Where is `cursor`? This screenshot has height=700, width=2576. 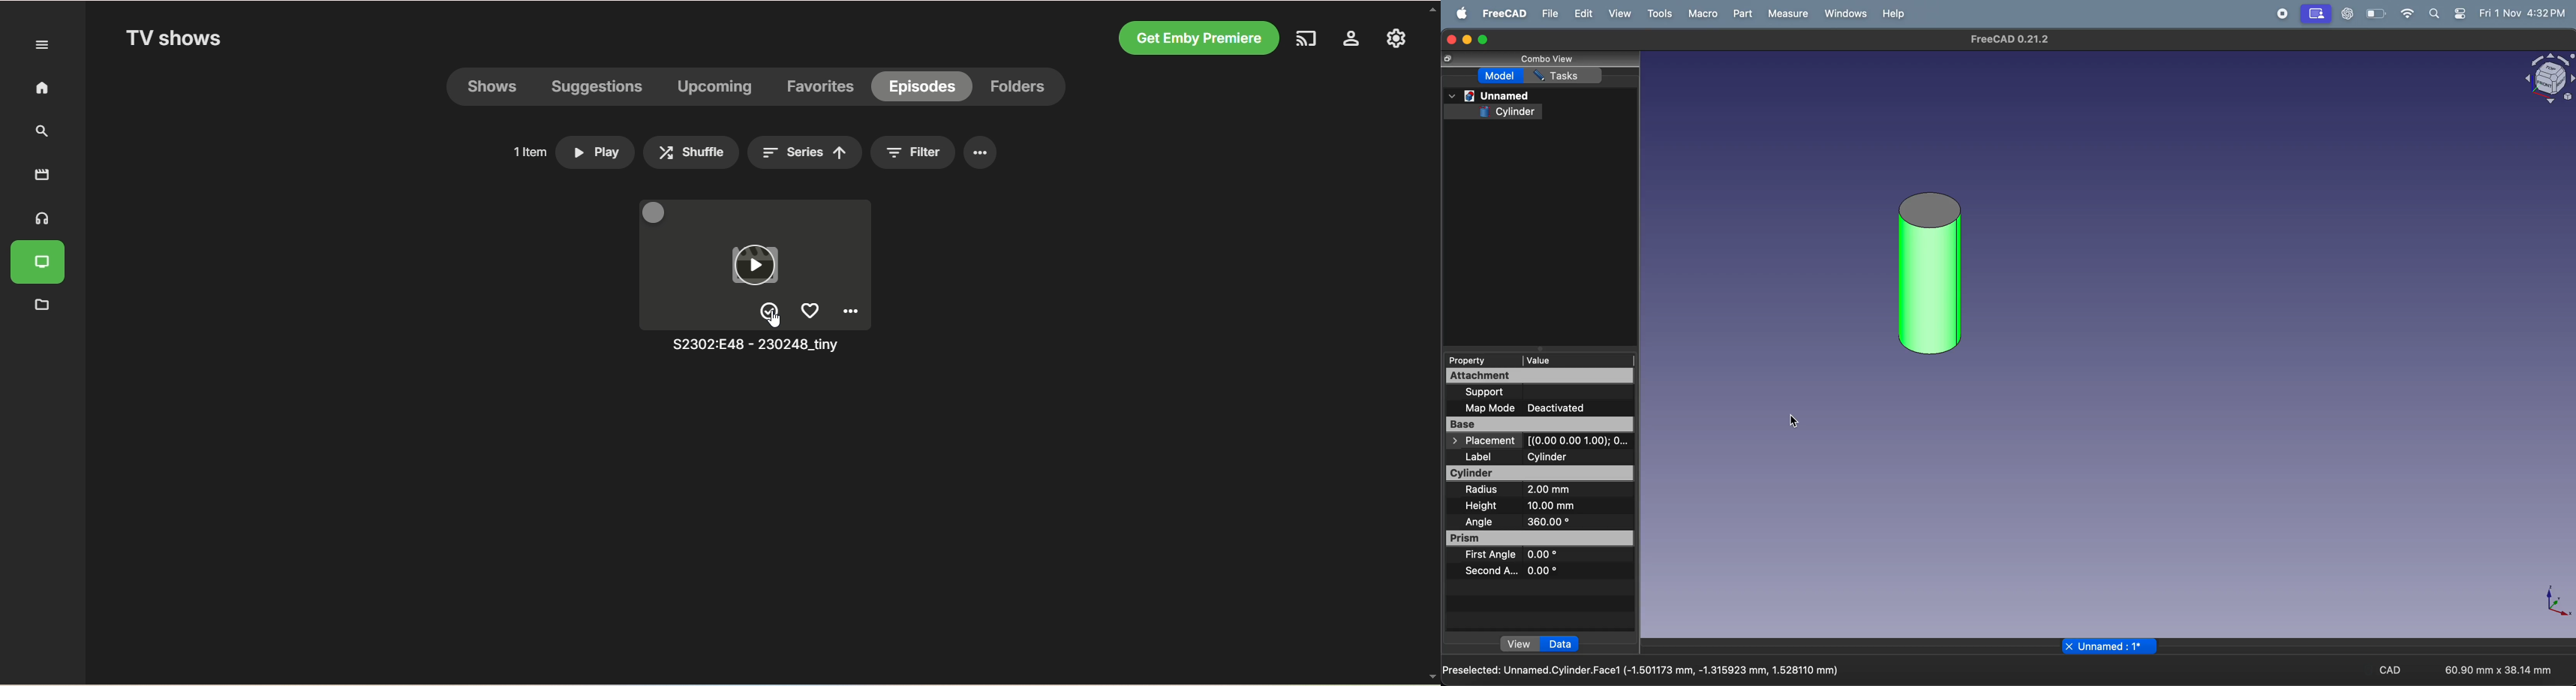 cursor is located at coordinates (776, 319).